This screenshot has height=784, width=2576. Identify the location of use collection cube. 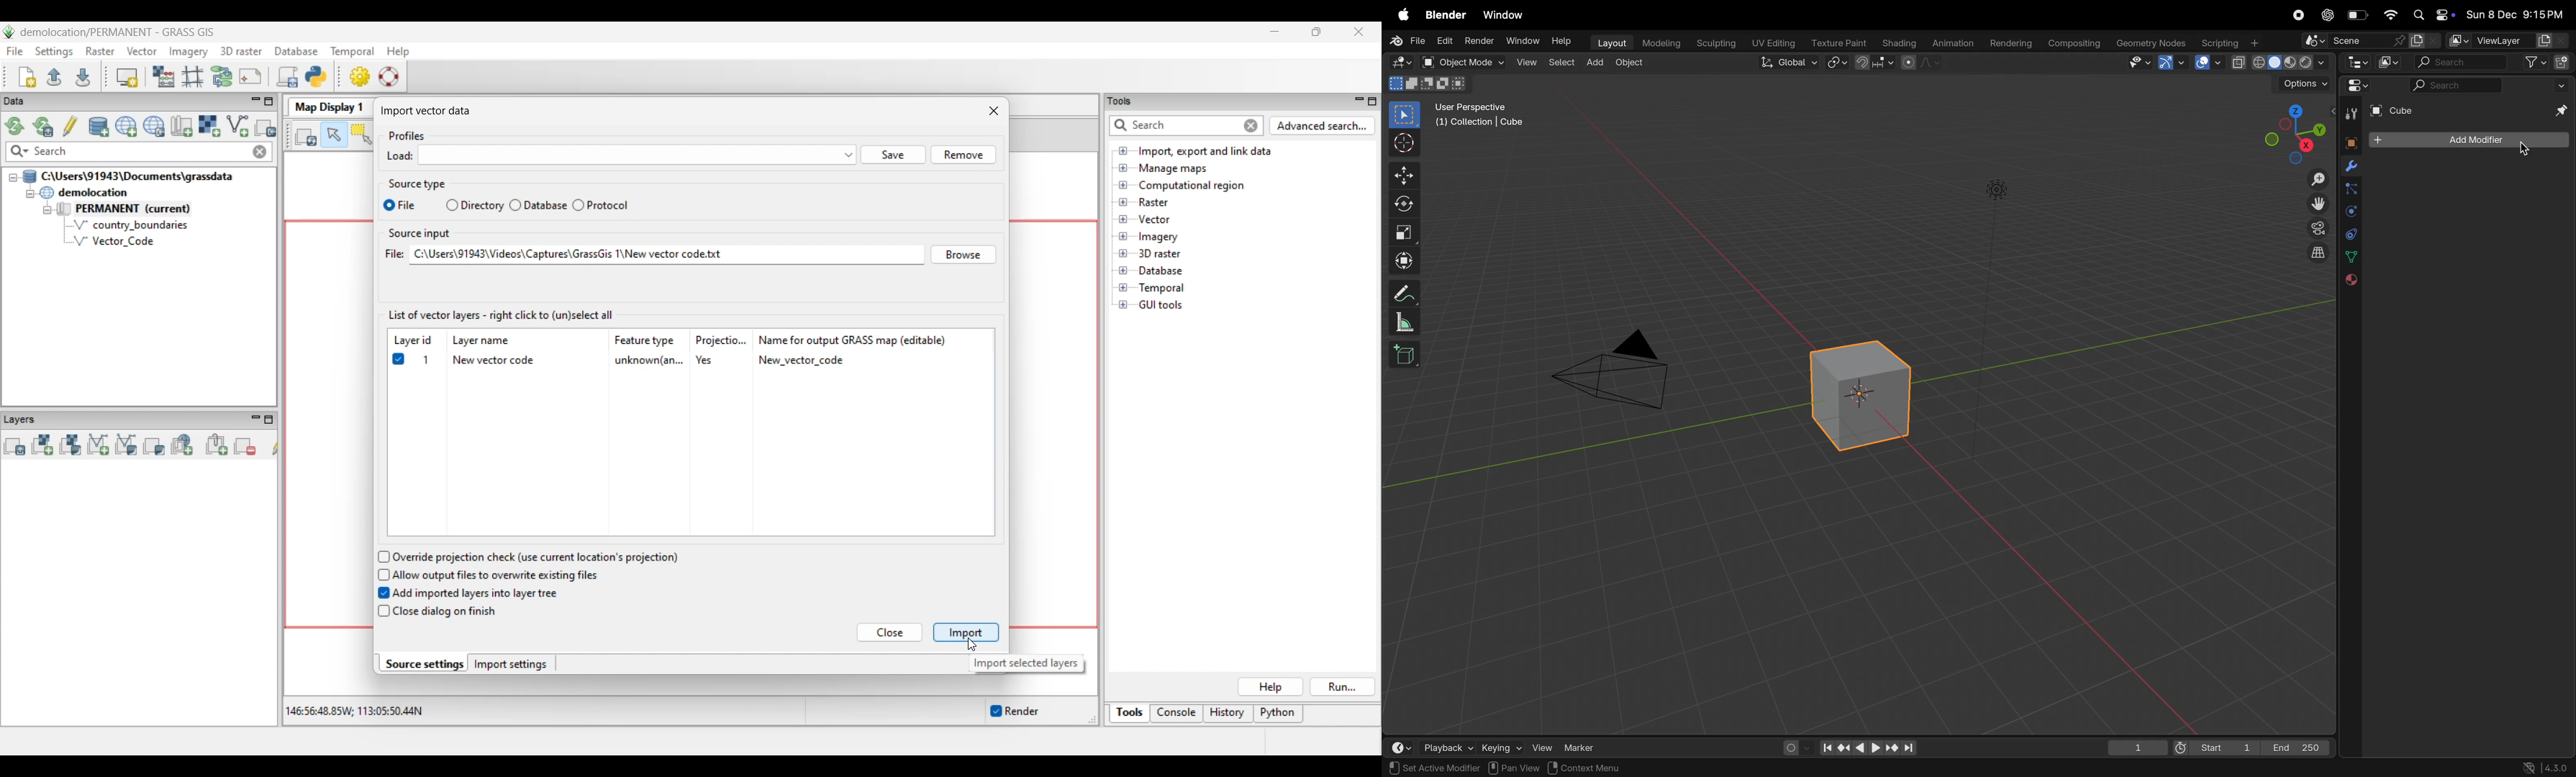
(1478, 125).